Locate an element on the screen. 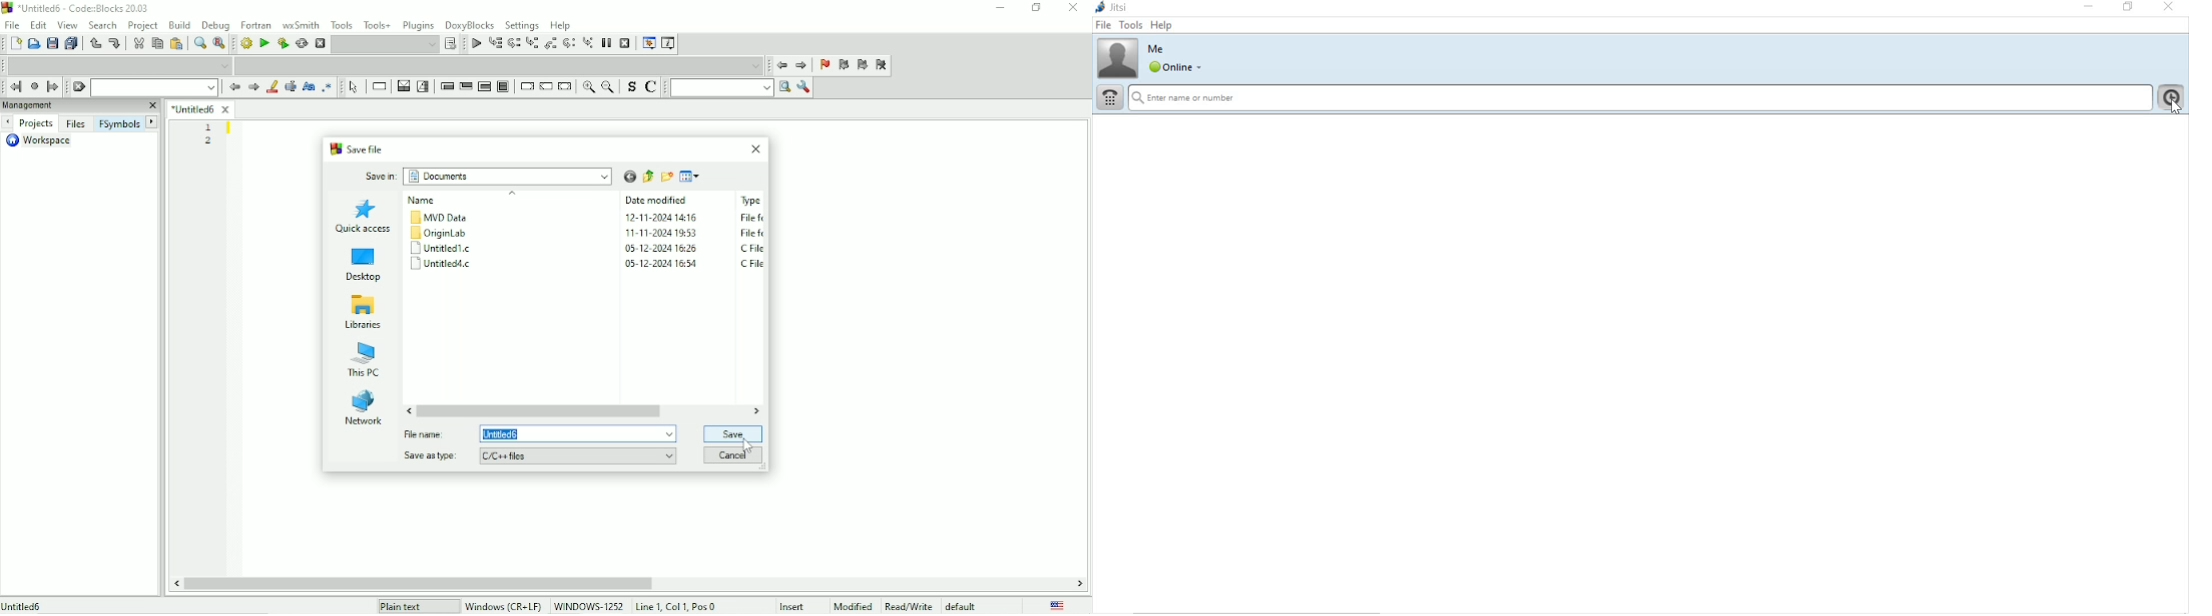 The width and height of the screenshot is (2212, 616). Prev bookmark is located at coordinates (843, 65).